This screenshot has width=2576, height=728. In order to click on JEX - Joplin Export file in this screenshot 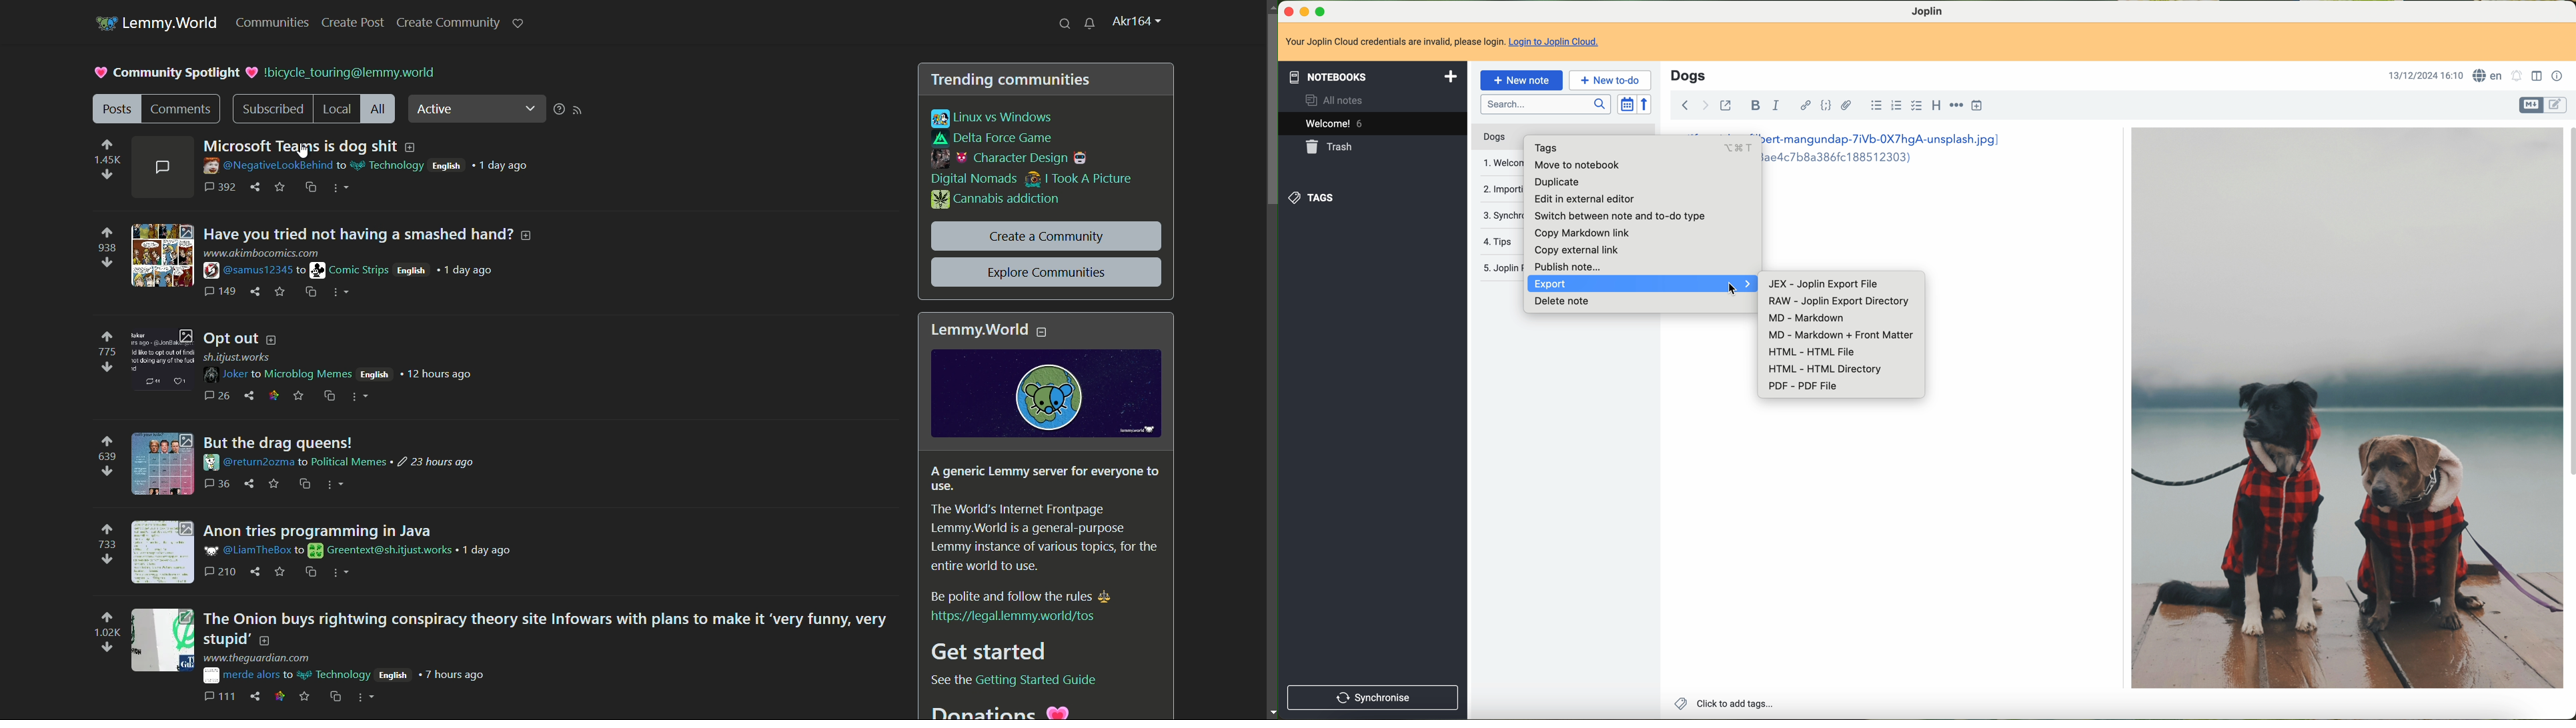, I will do `click(1821, 285)`.